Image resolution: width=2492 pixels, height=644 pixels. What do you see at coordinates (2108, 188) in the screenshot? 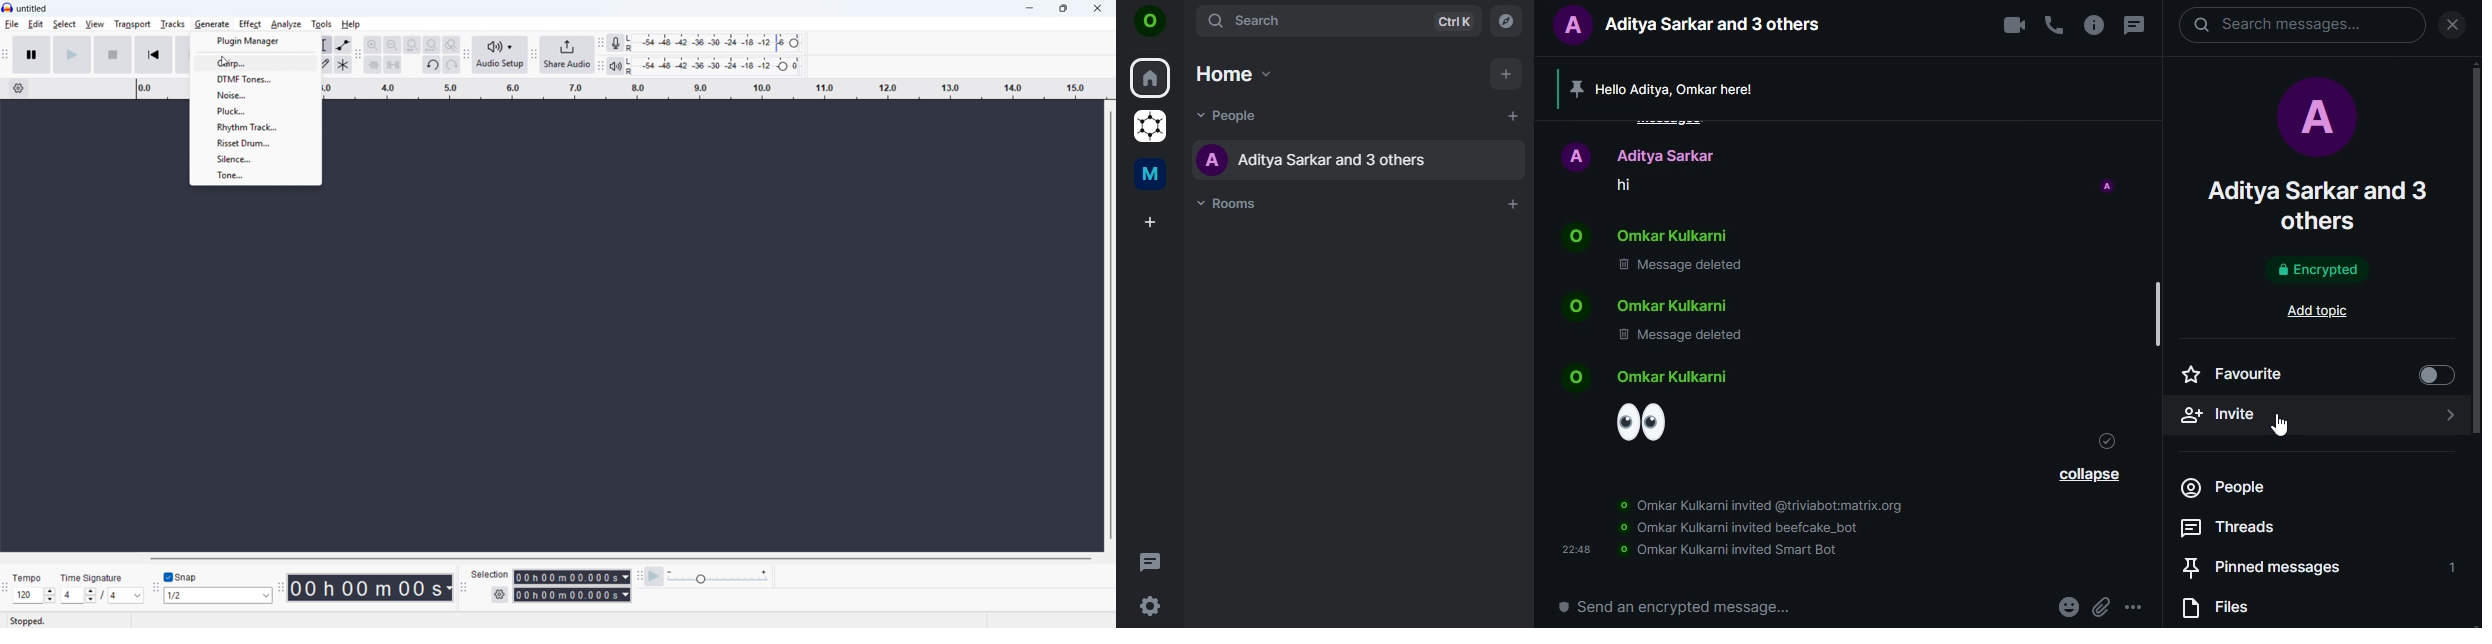
I see `icon` at bounding box center [2108, 188].